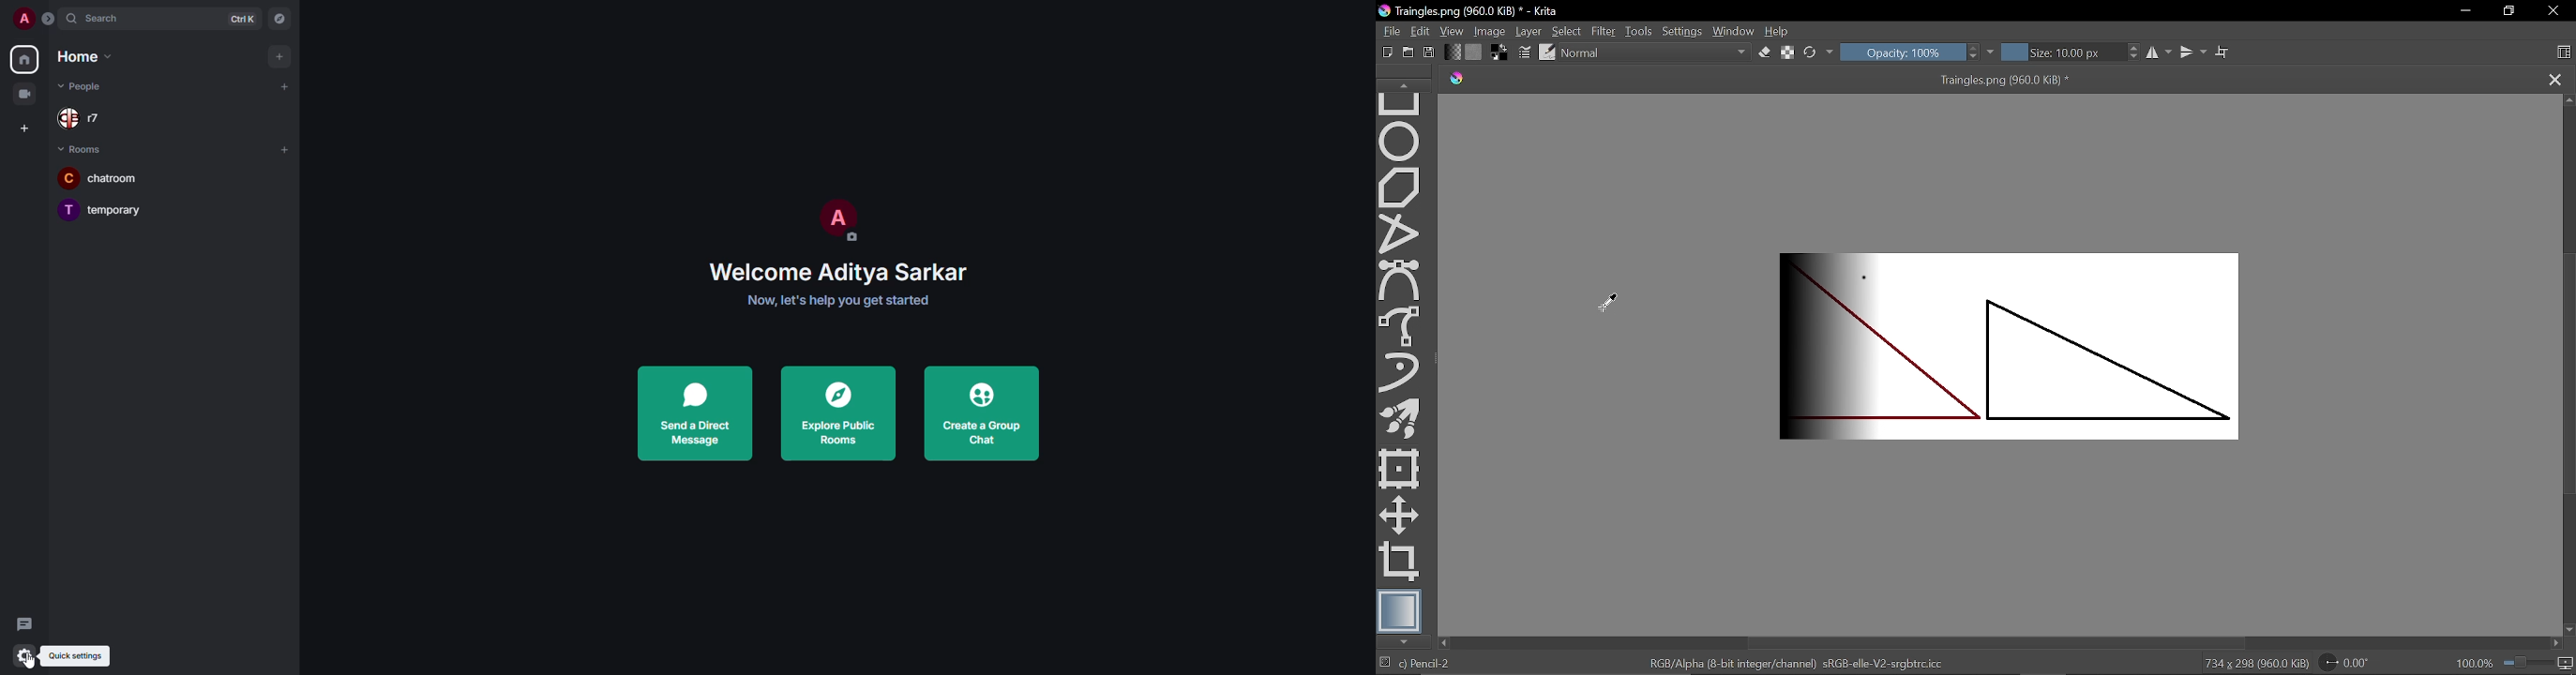  What do you see at coordinates (2193, 54) in the screenshot?
I see `Vertical mirror` at bounding box center [2193, 54].